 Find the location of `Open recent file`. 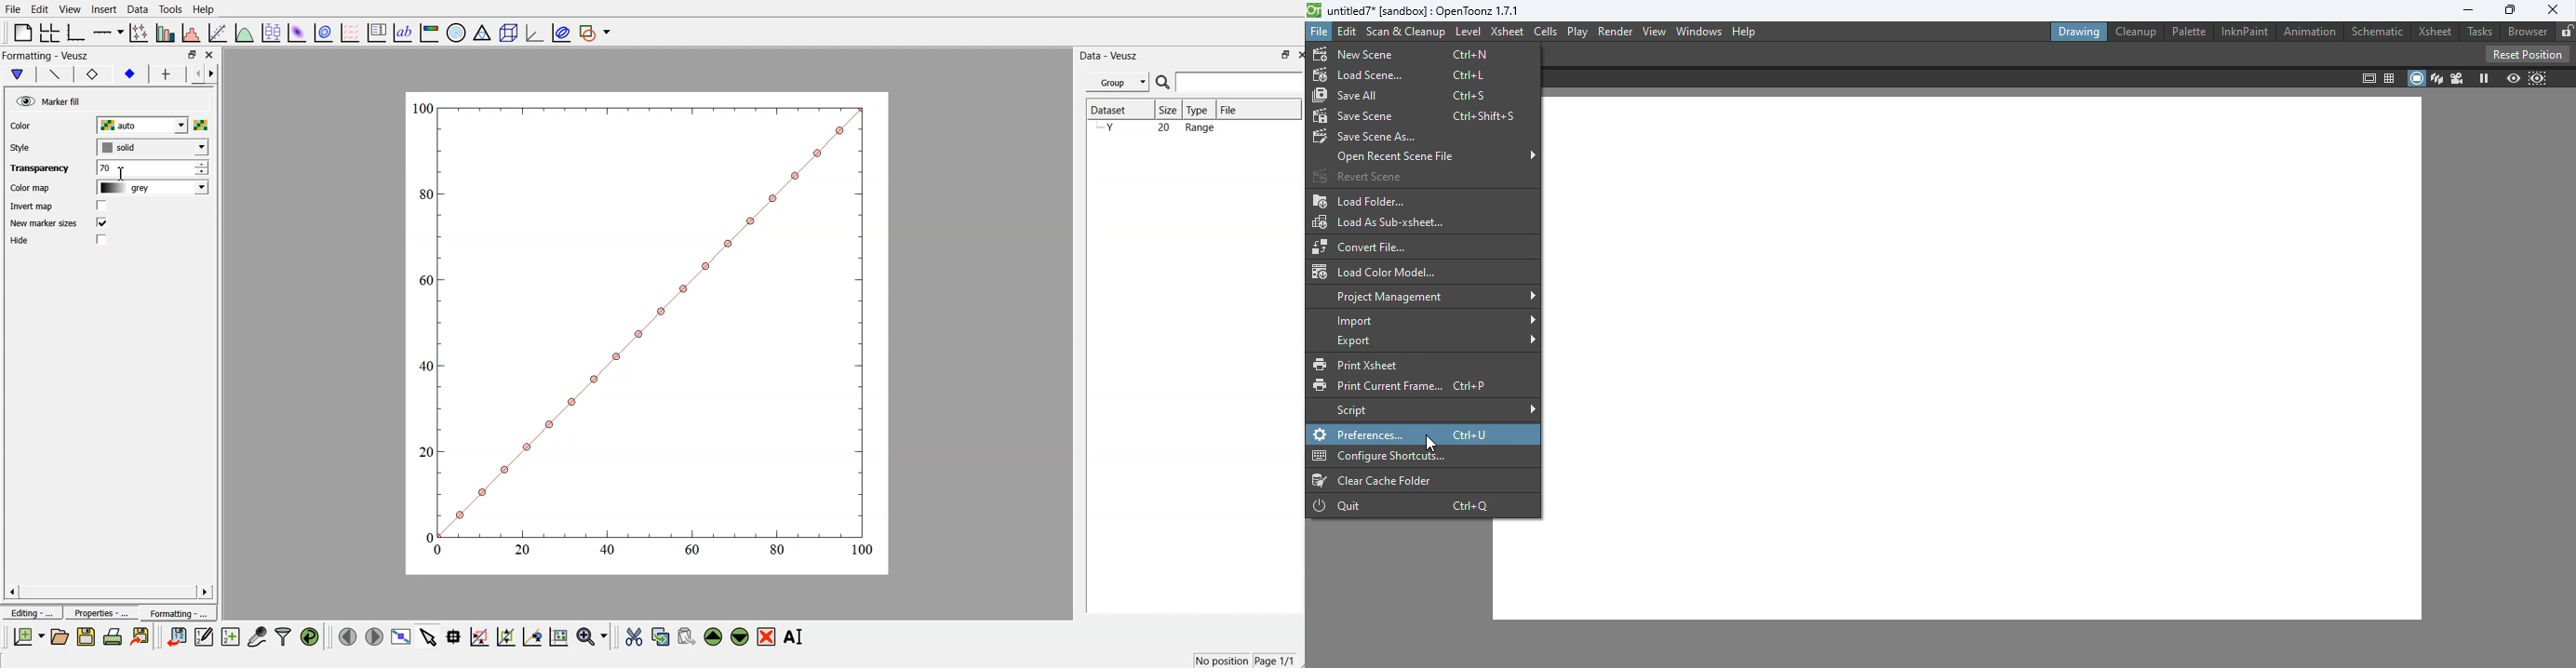

Open recent file is located at coordinates (1436, 156).